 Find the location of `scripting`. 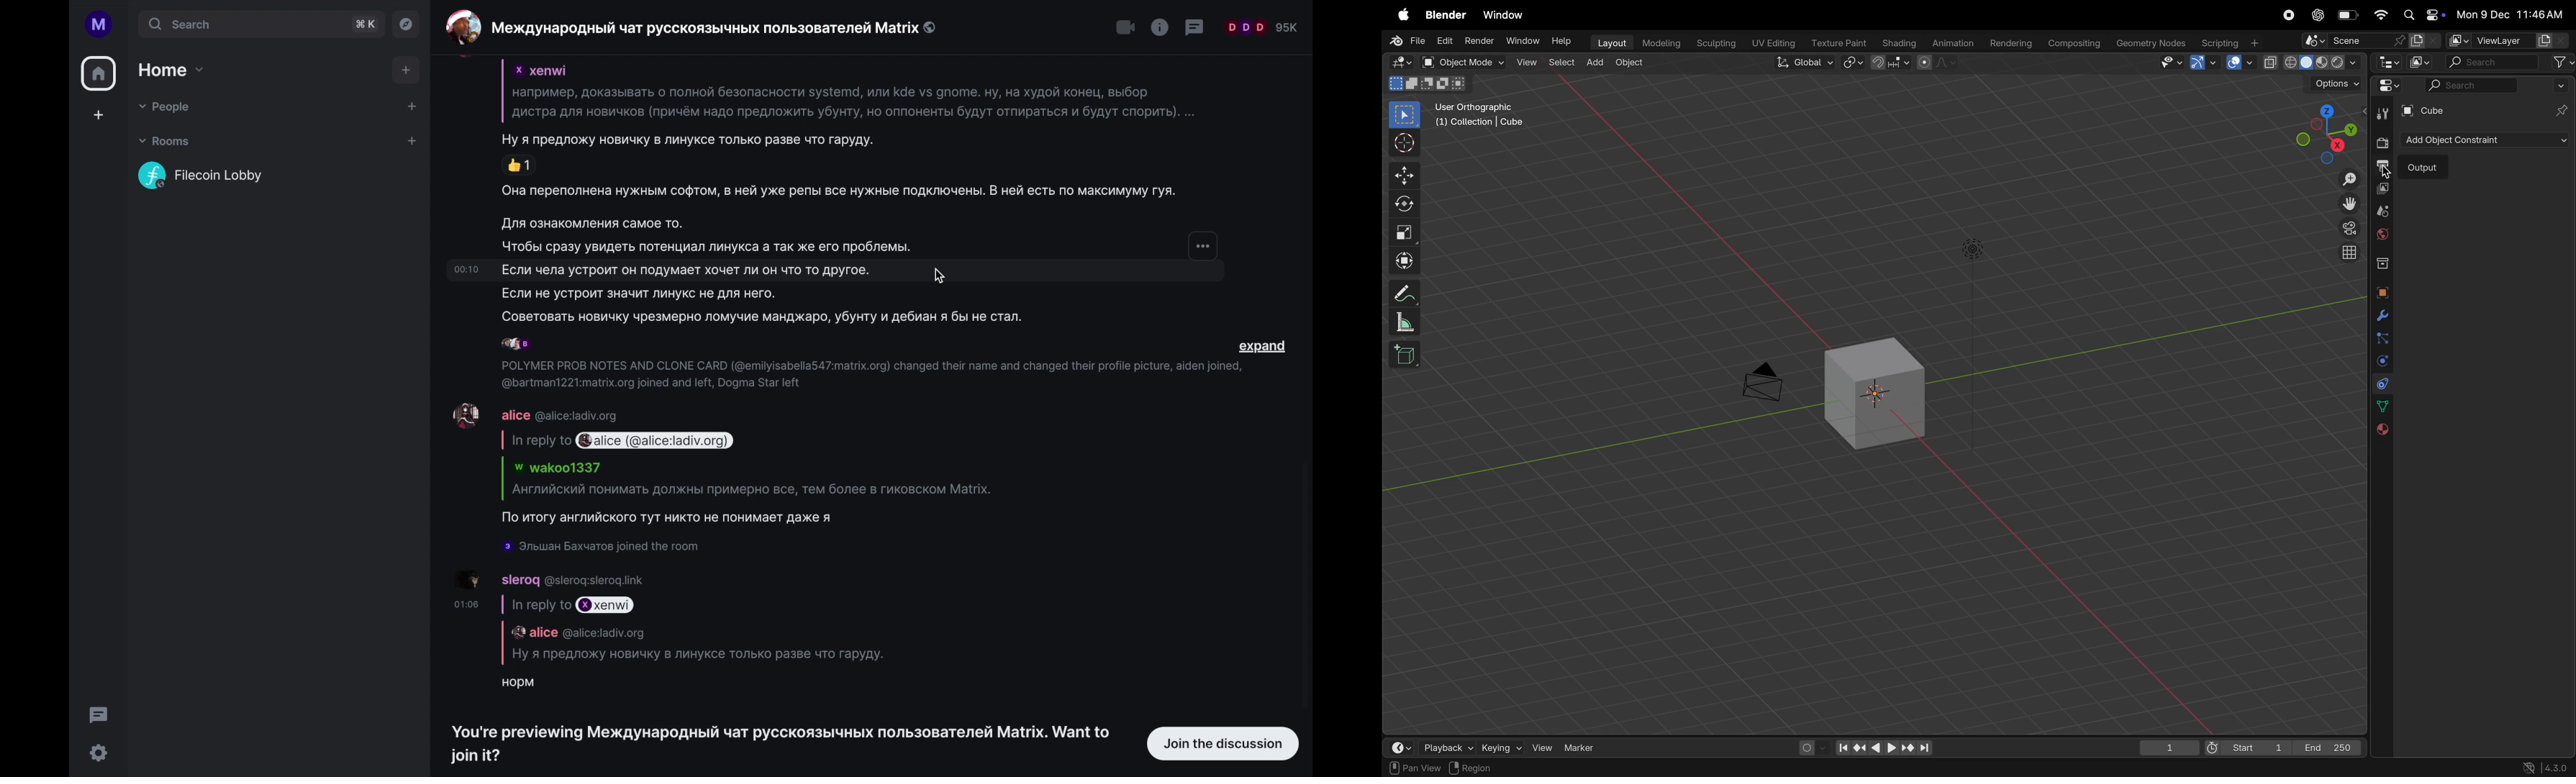

scripting is located at coordinates (2234, 41).